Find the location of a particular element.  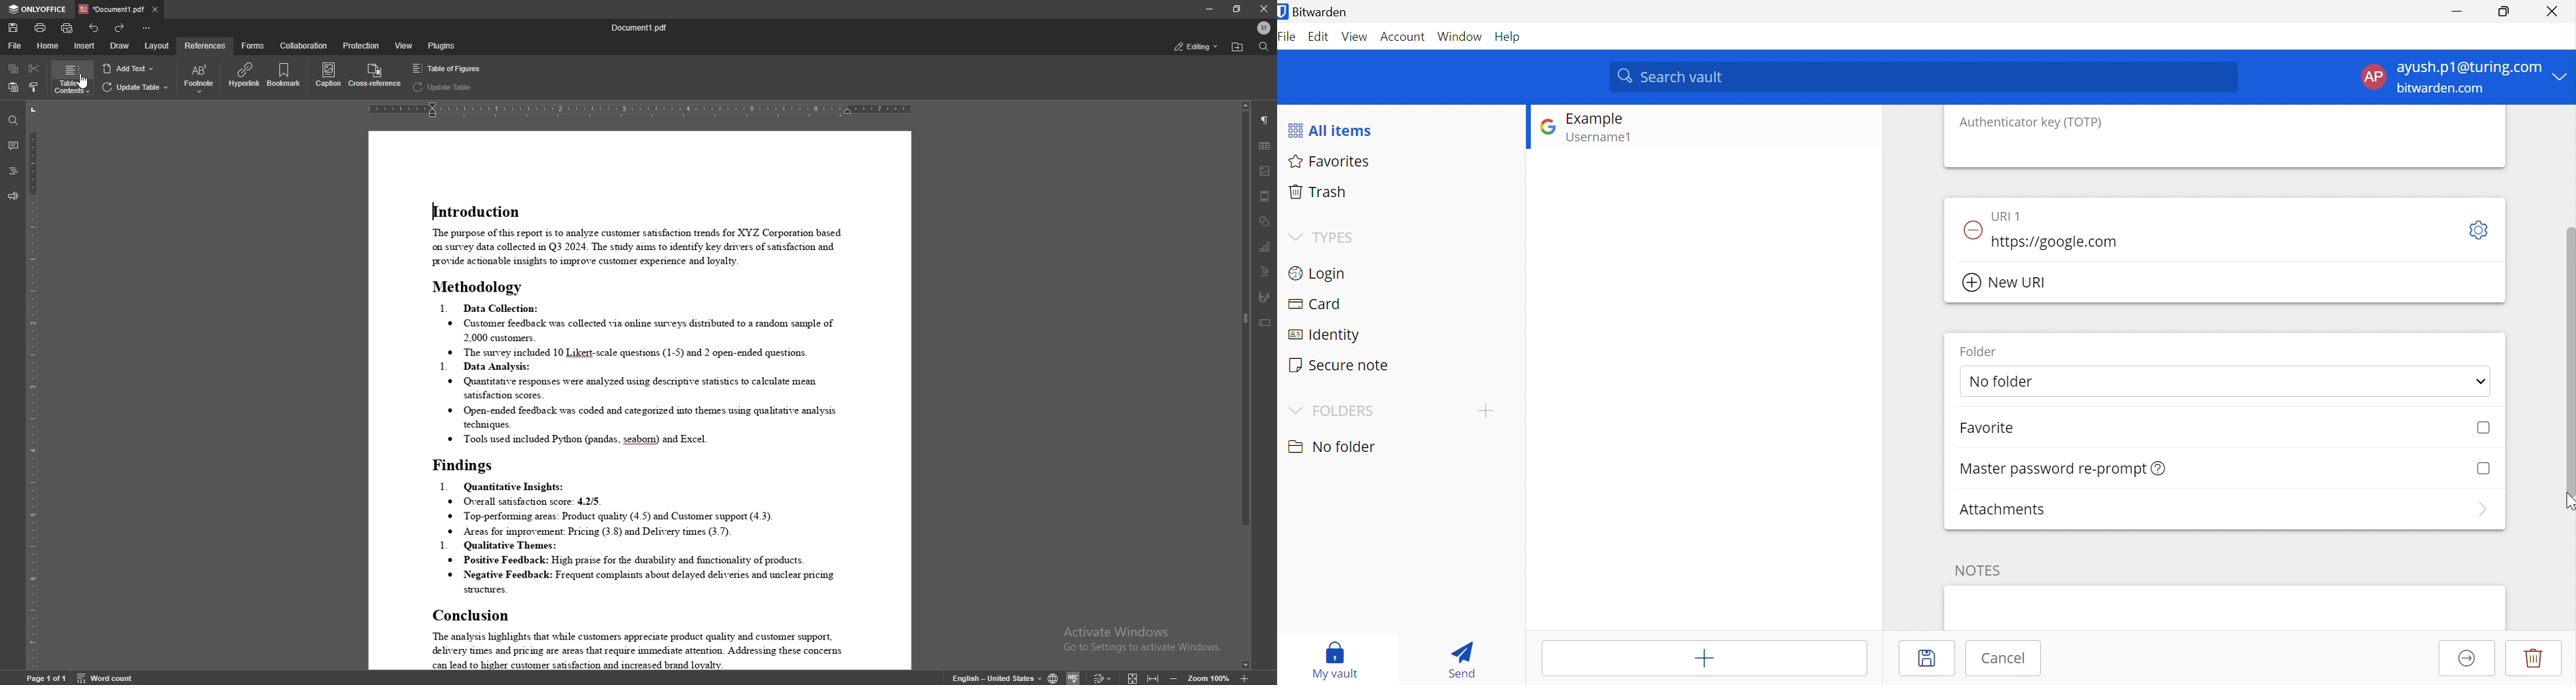

onlyoffice is located at coordinates (38, 9).